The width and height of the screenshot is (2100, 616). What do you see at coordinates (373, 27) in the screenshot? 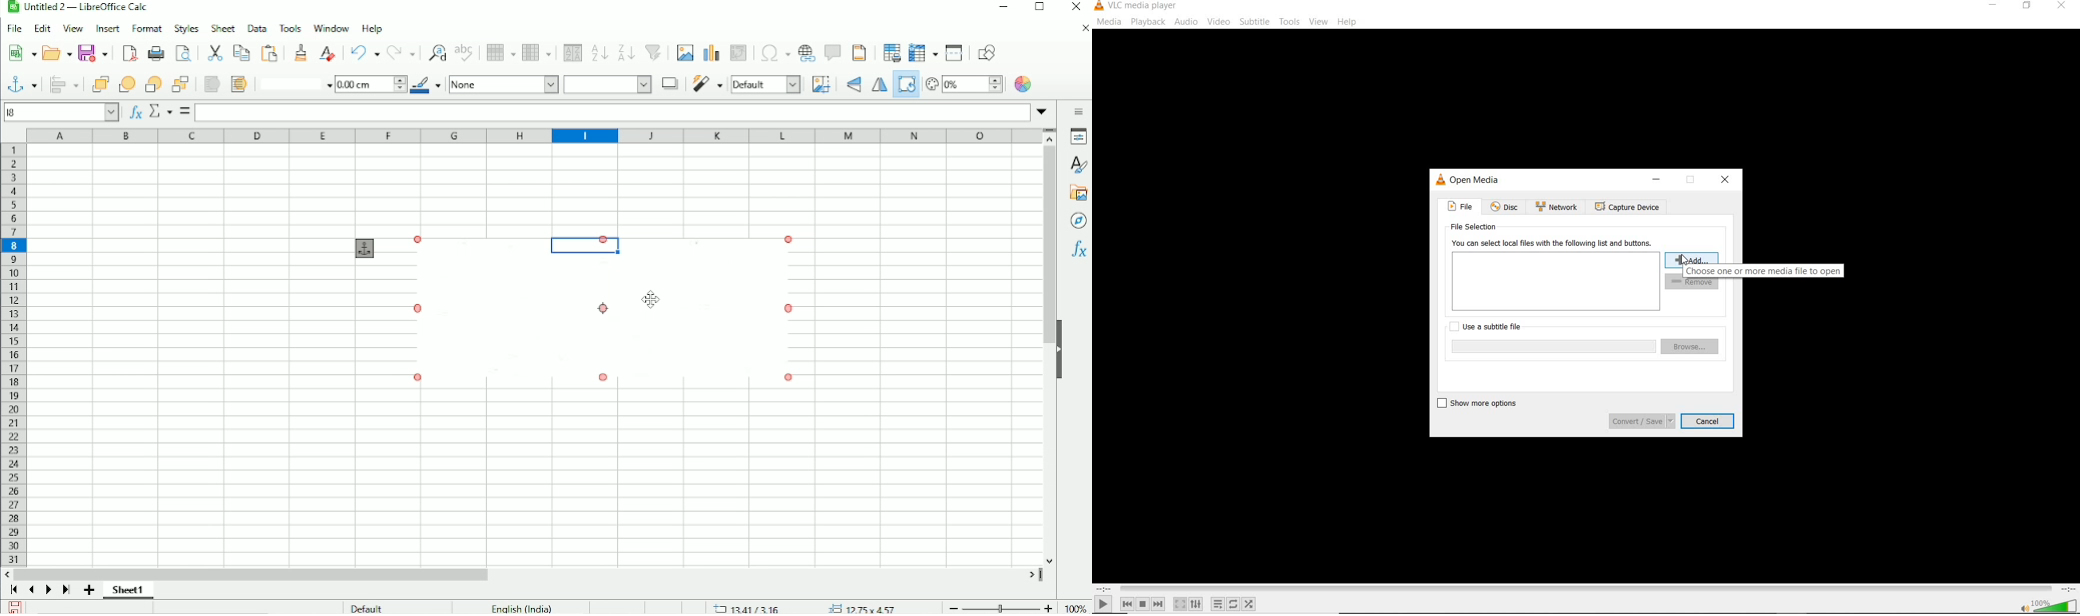
I see `Help` at bounding box center [373, 27].